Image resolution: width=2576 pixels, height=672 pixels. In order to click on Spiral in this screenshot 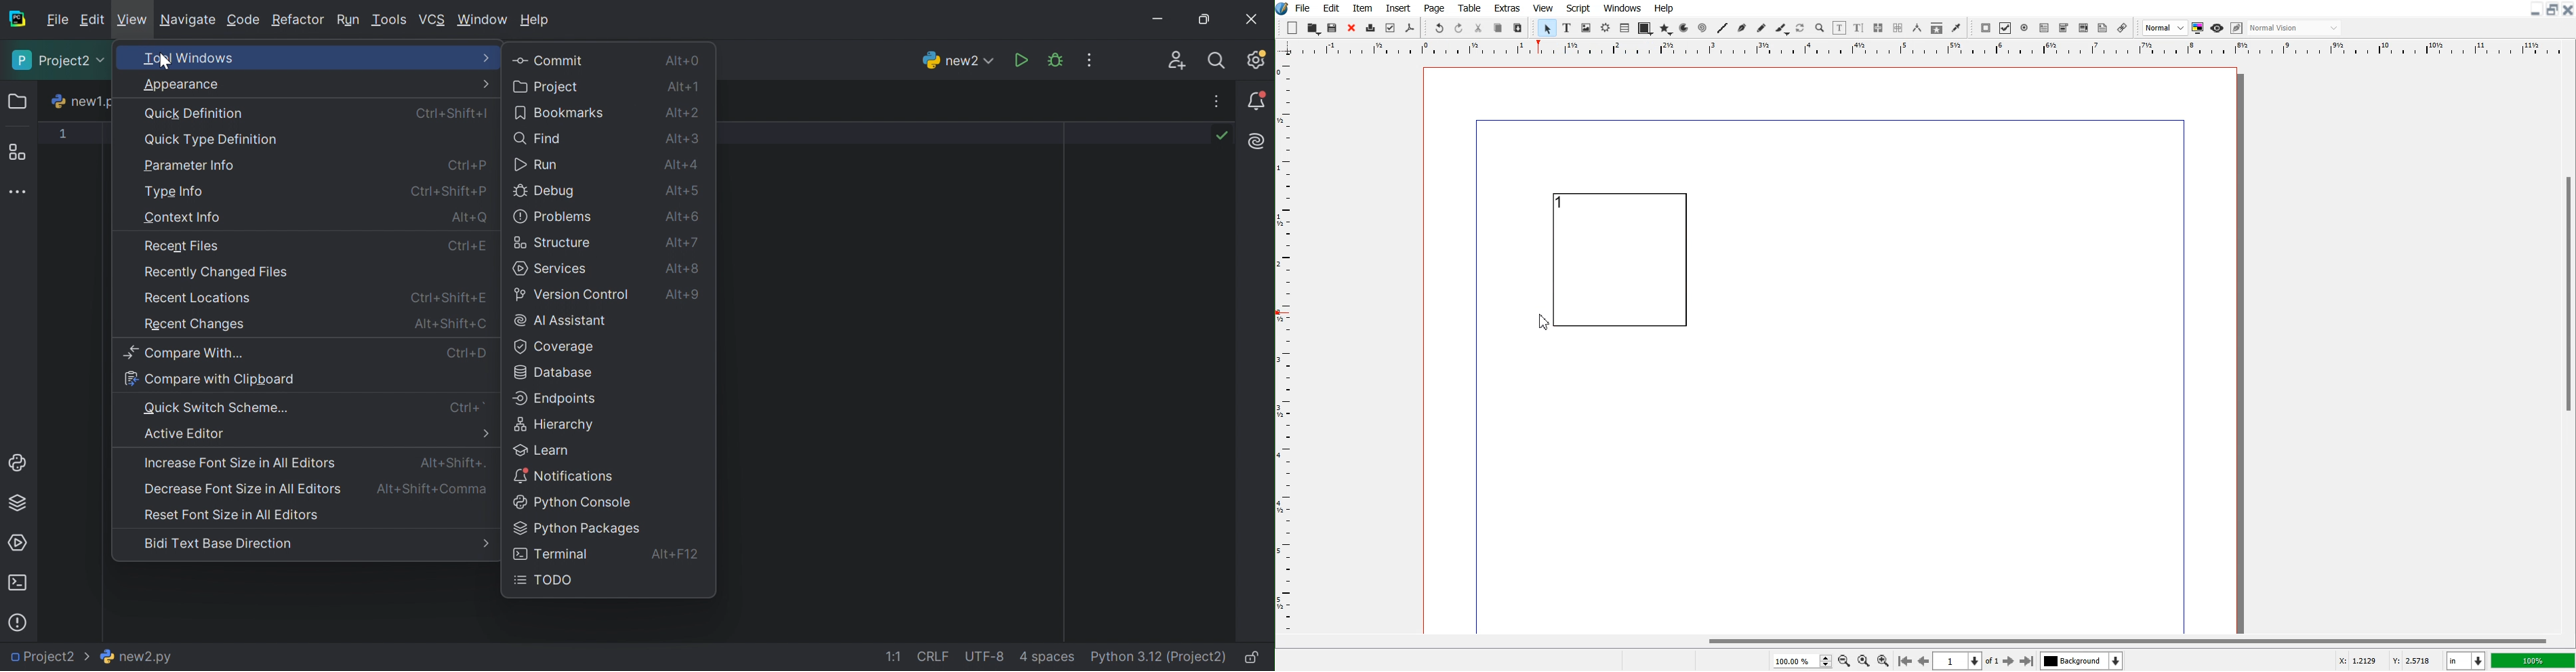, I will do `click(1702, 28)`.